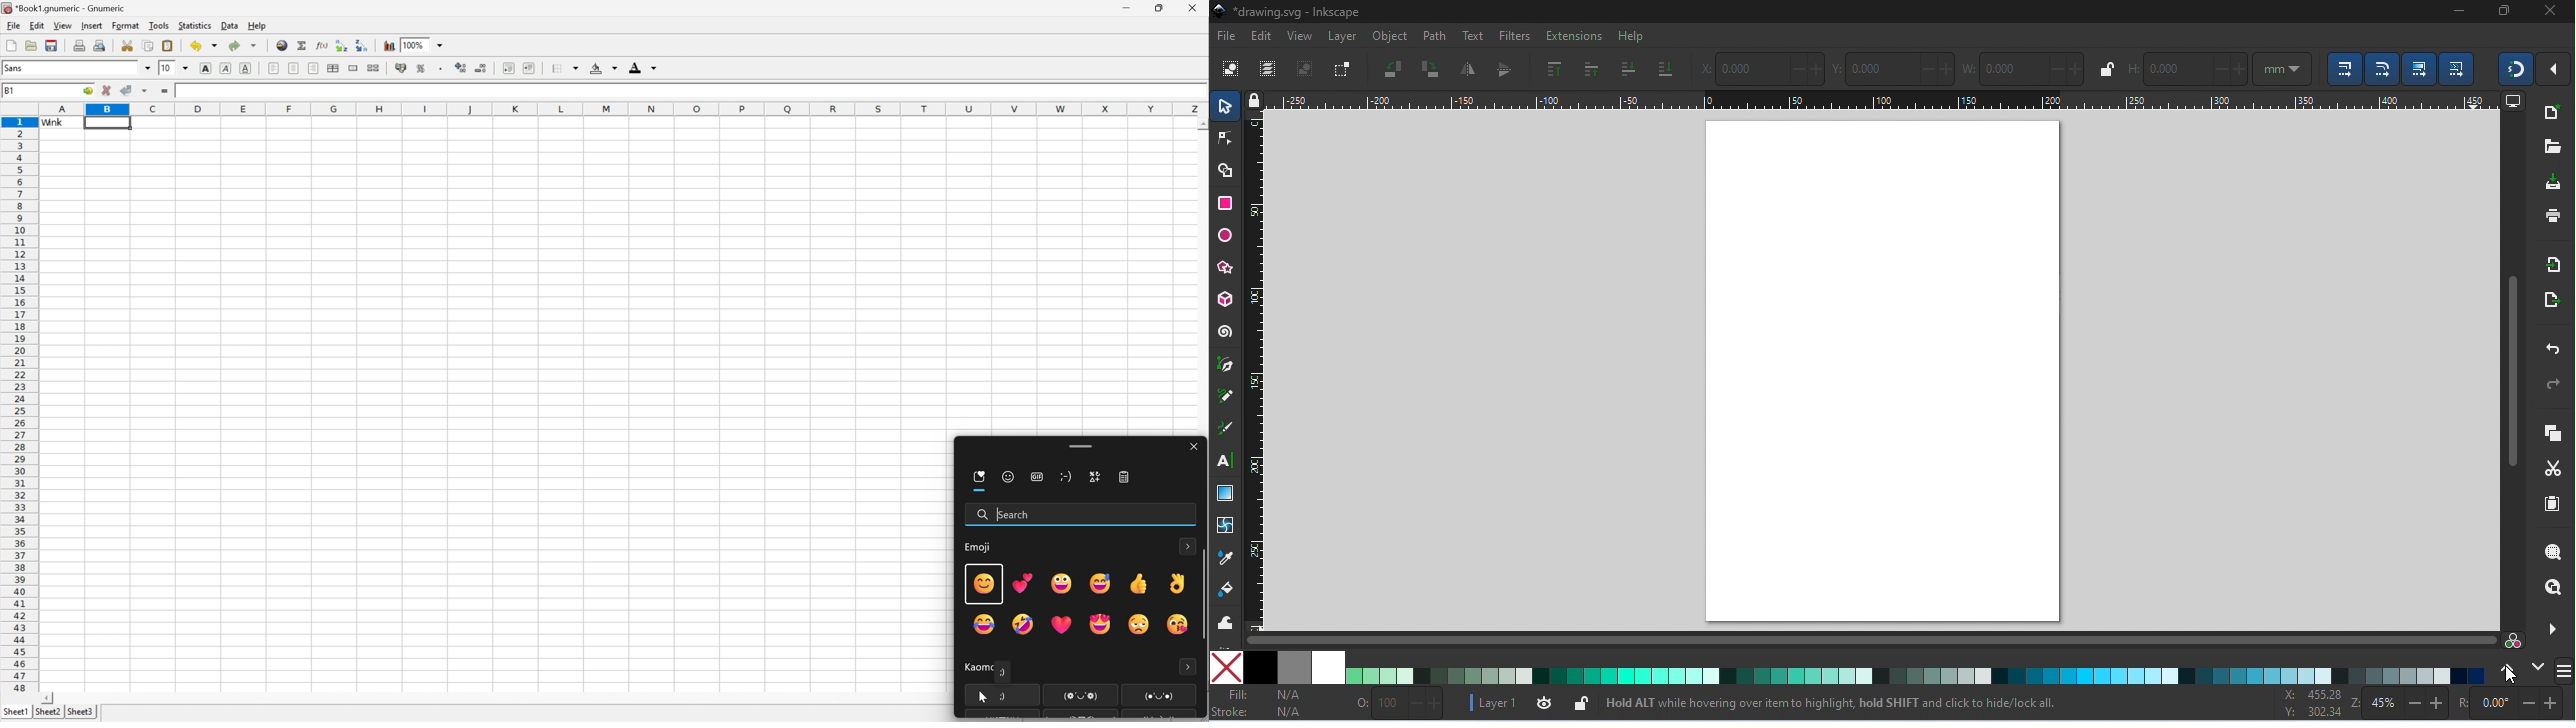 The width and height of the screenshot is (2576, 728). Describe the element at coordinates (620, 108) in the screenshot. I see `column names` at that location.